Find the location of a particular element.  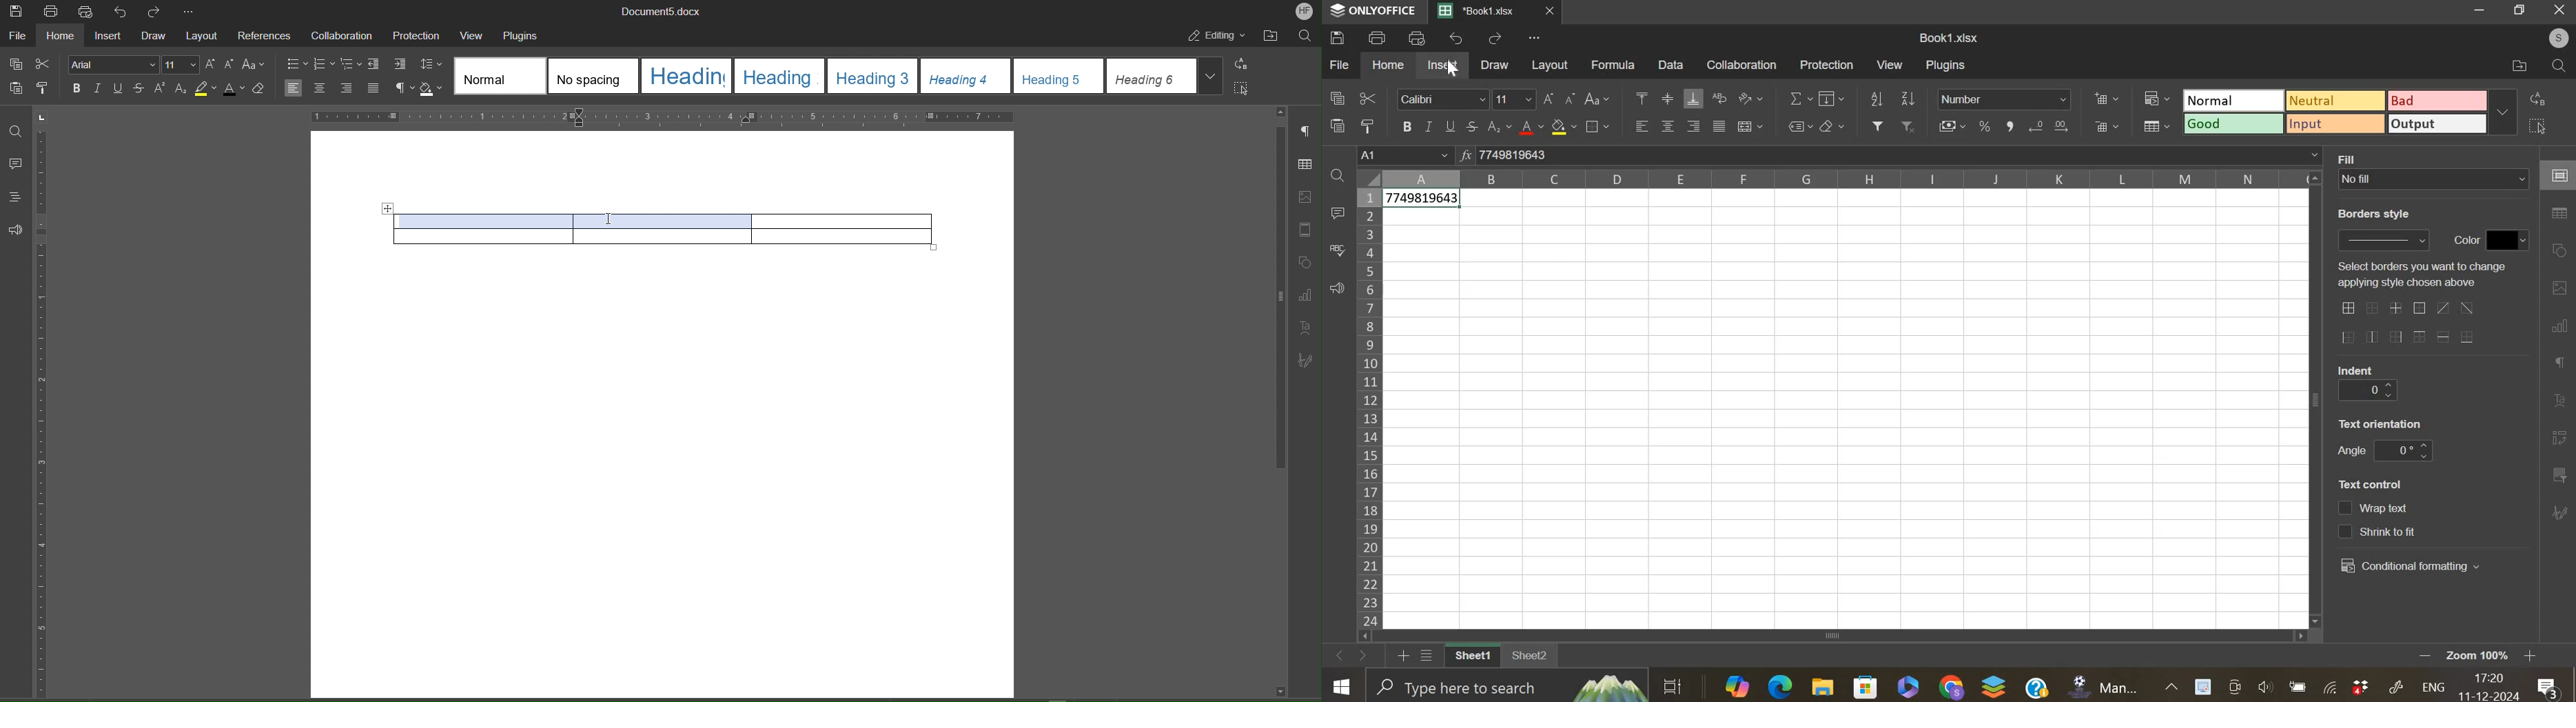

Normal is located at coordinates (500, 76).